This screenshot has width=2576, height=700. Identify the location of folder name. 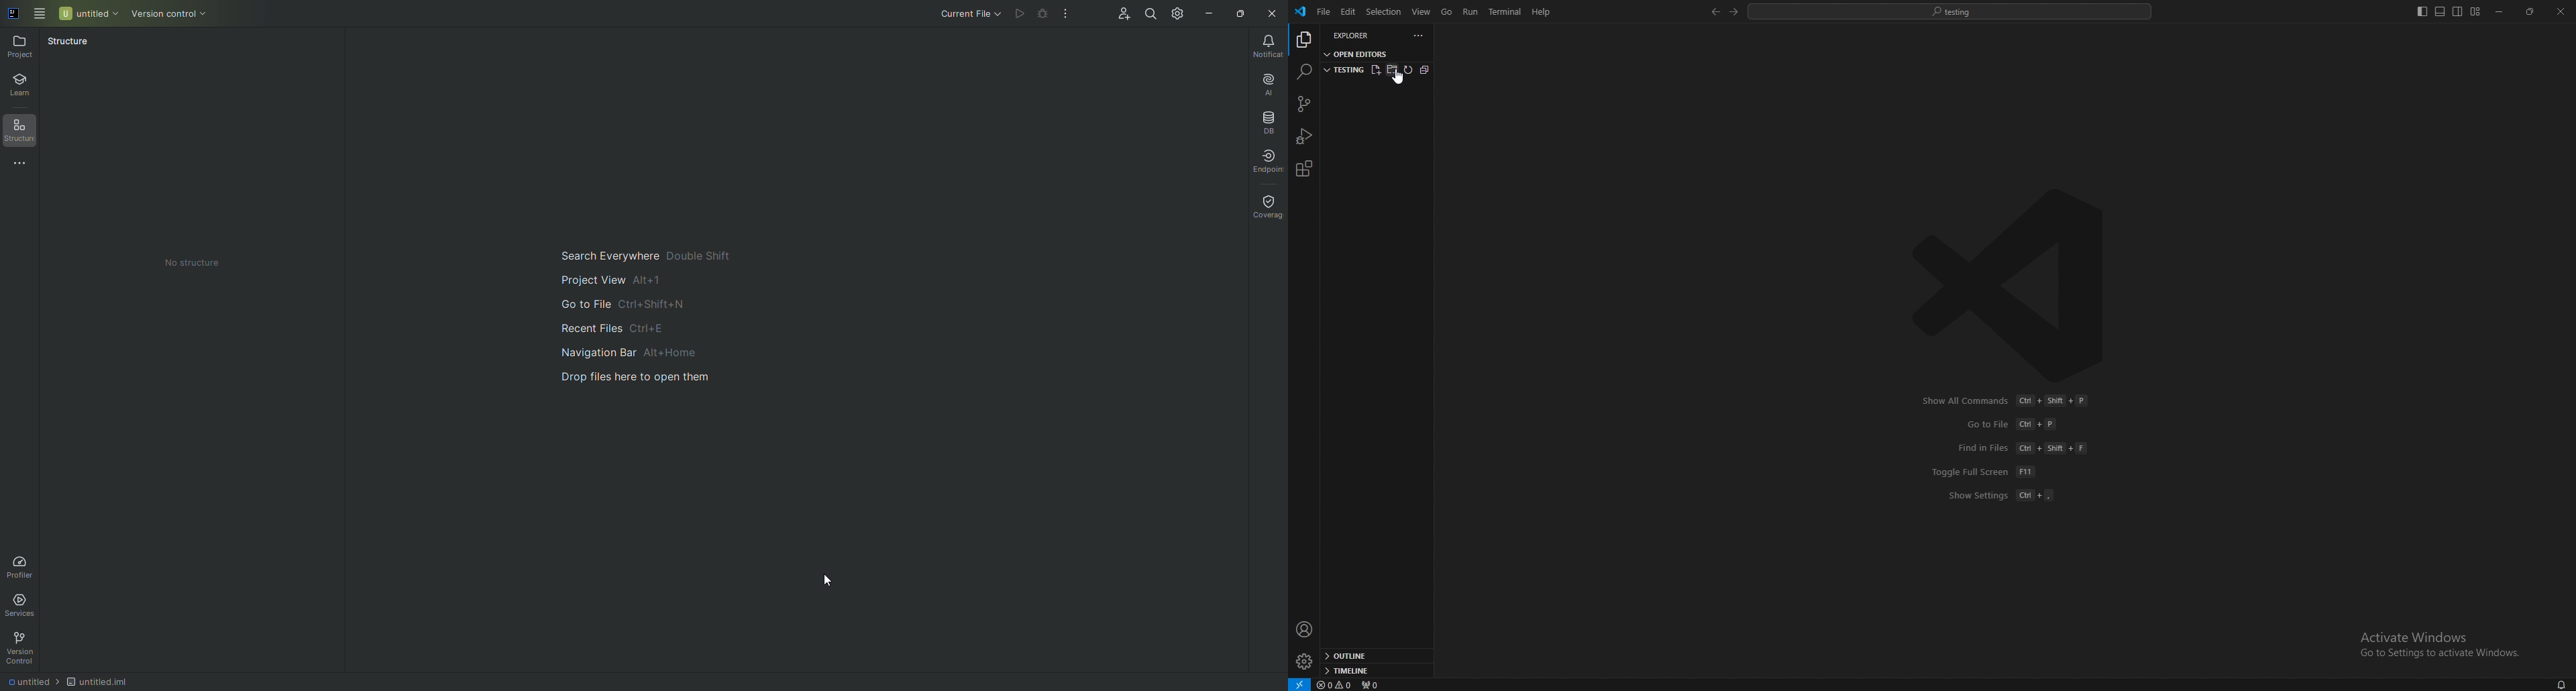
(1344, 68).